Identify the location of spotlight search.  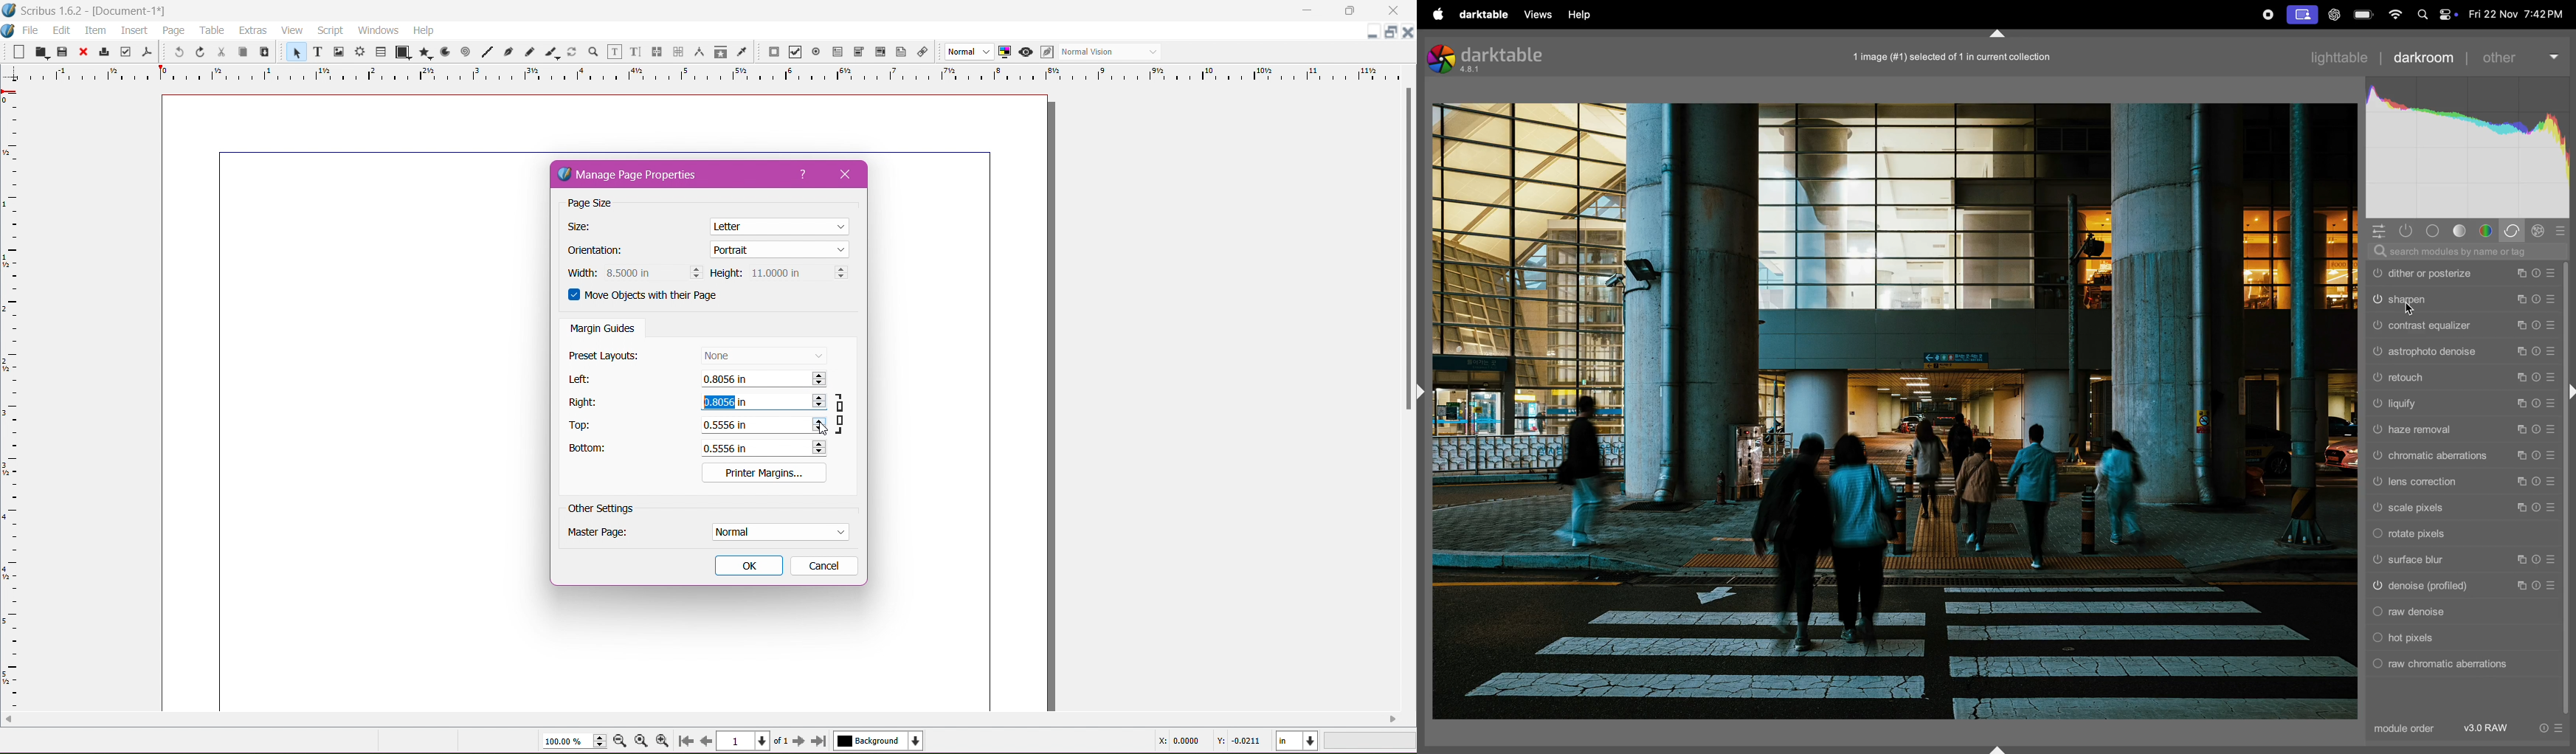
(2423, 16).